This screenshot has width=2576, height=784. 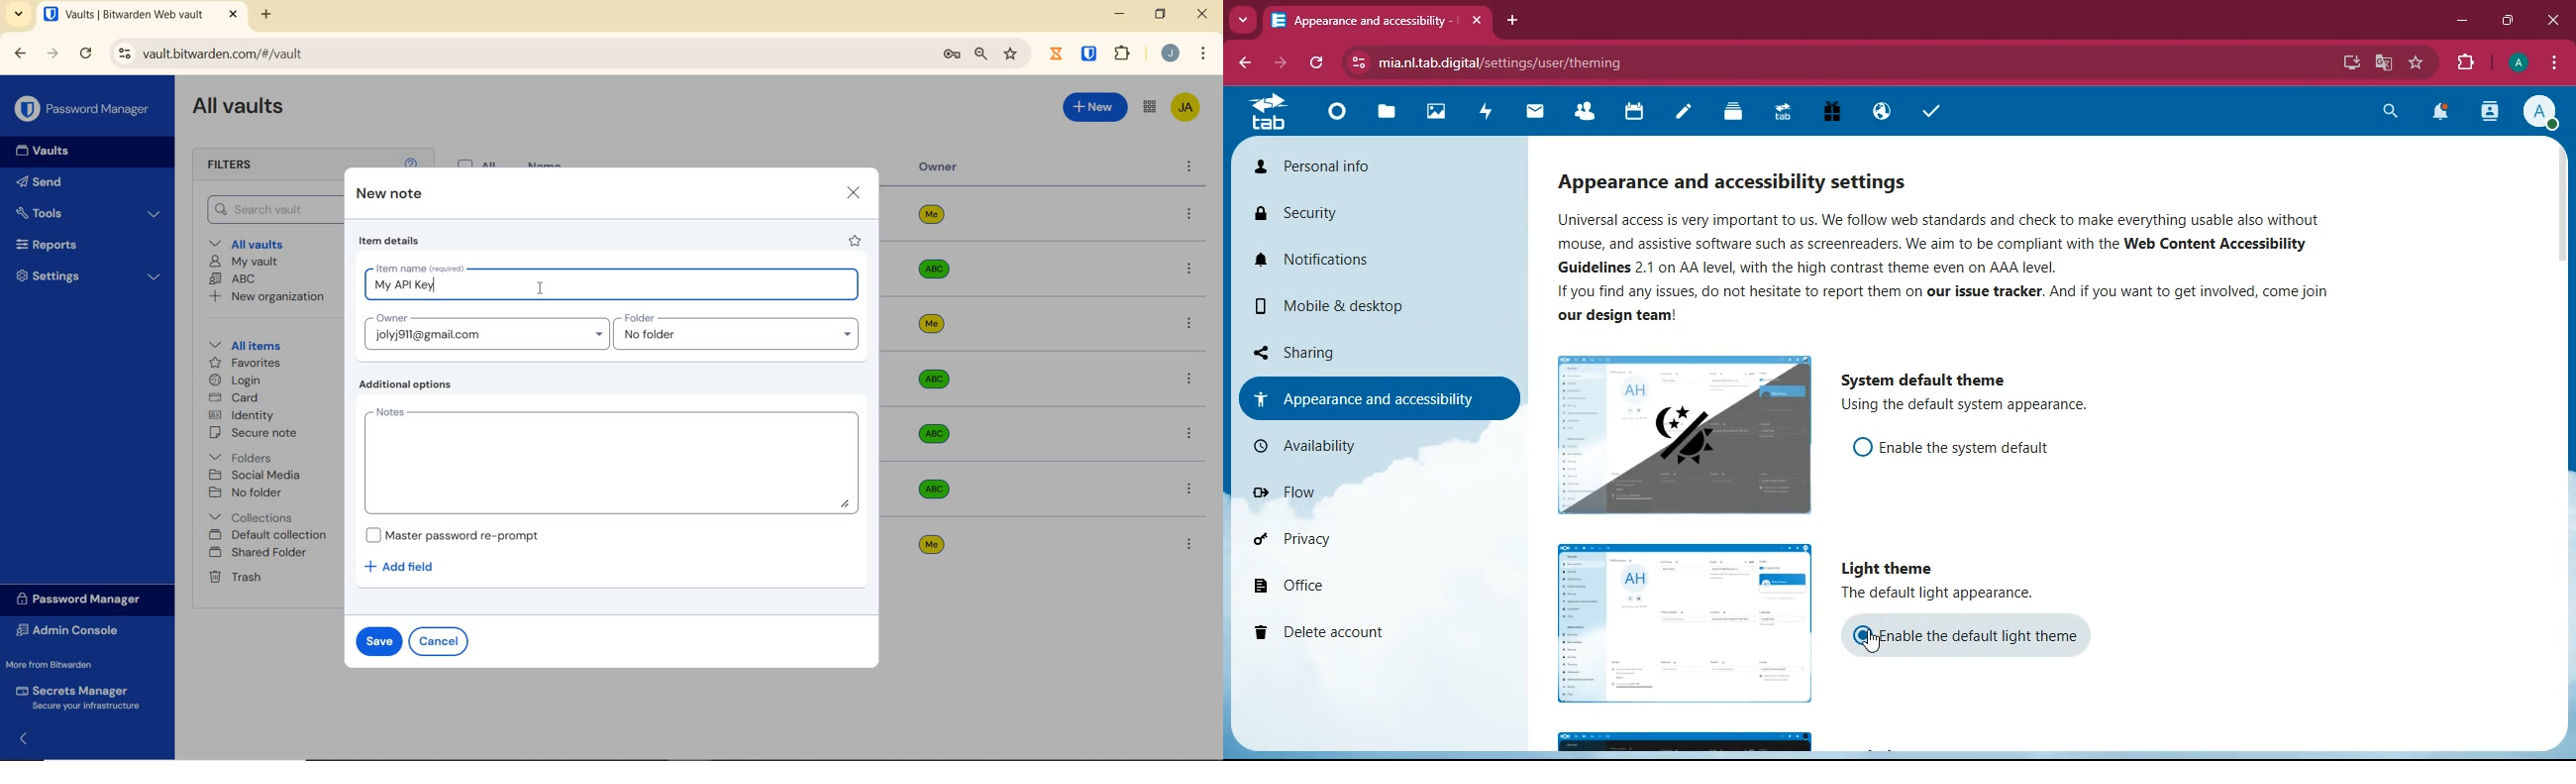 I want to click on more options, so click(x=1190, y=168).